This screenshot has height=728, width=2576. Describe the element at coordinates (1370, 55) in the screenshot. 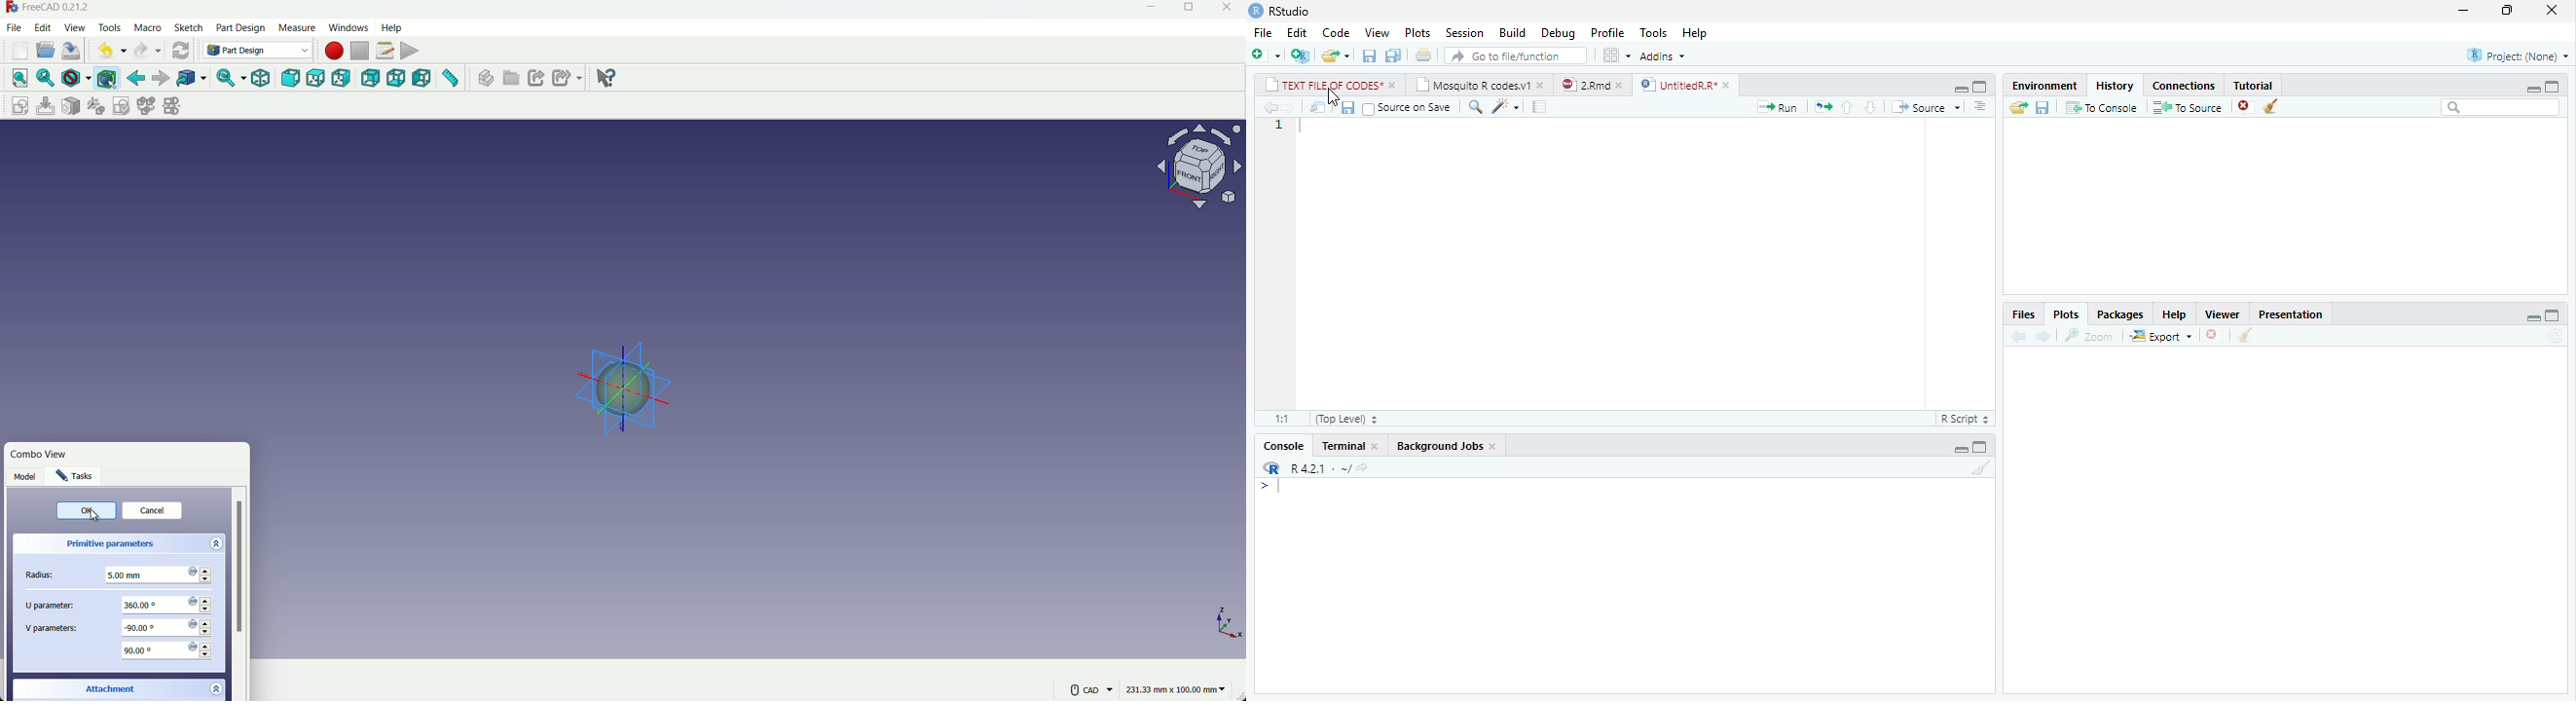

I see `save` at that location.